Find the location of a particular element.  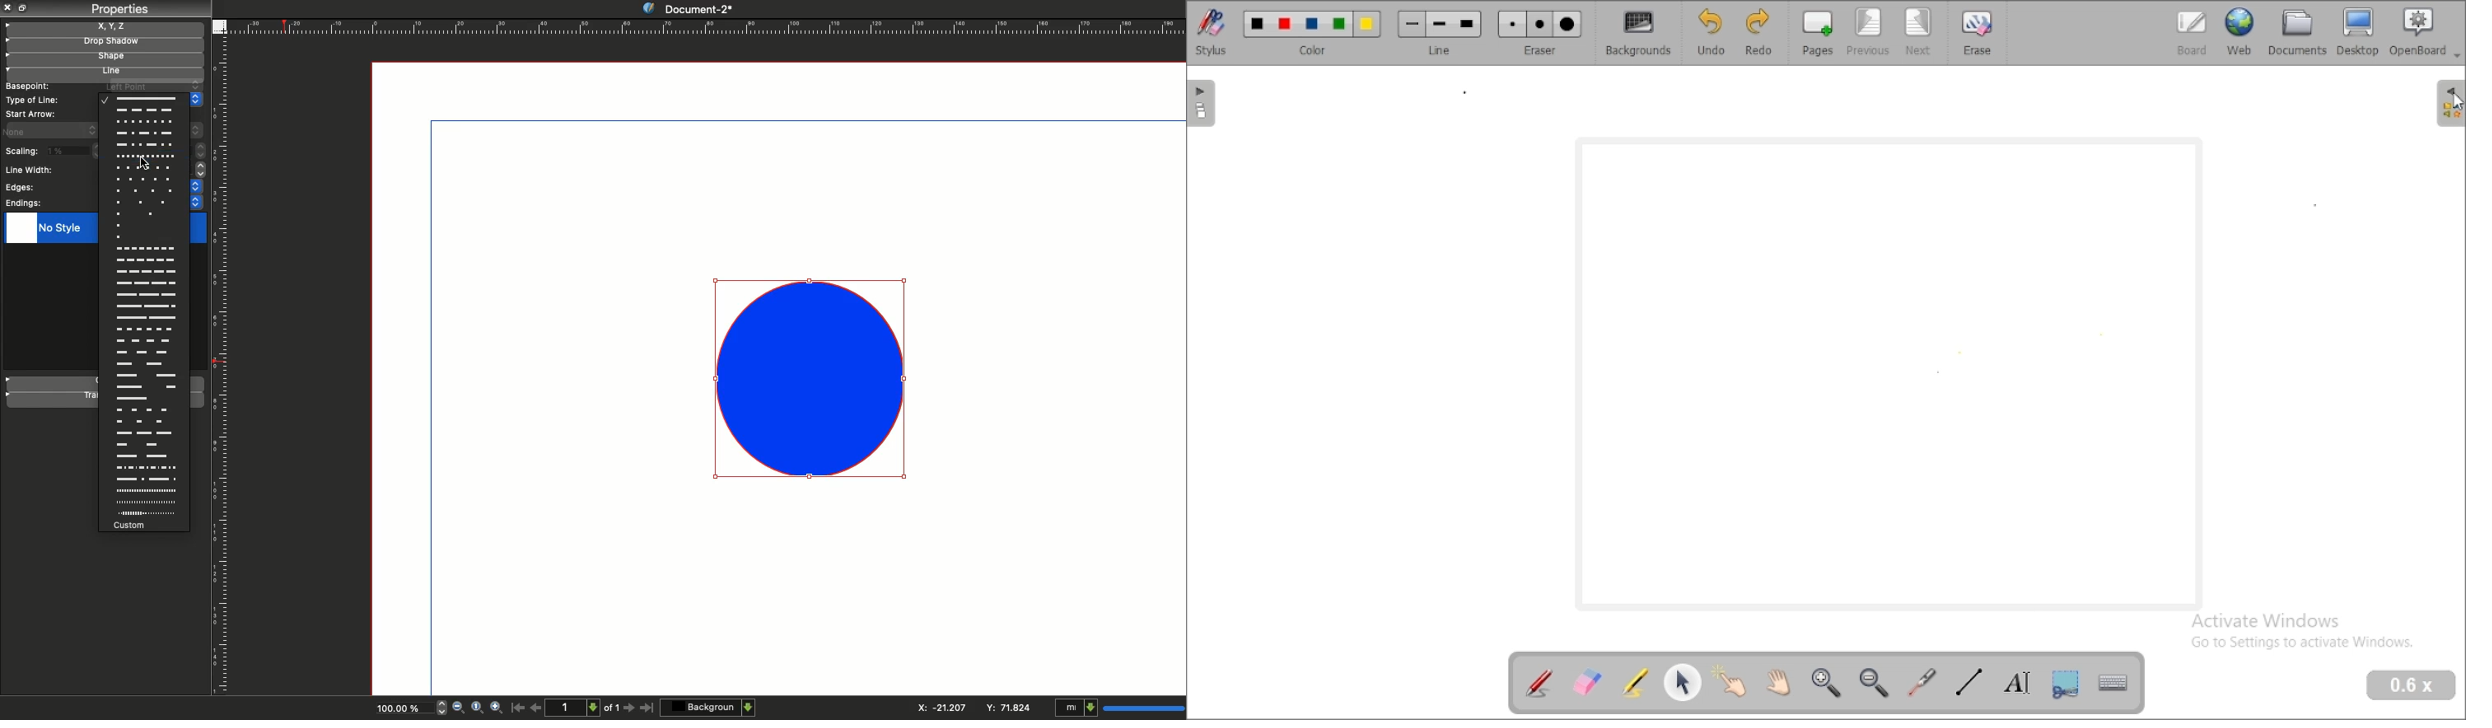

line option is located at coordinates (145, 260).